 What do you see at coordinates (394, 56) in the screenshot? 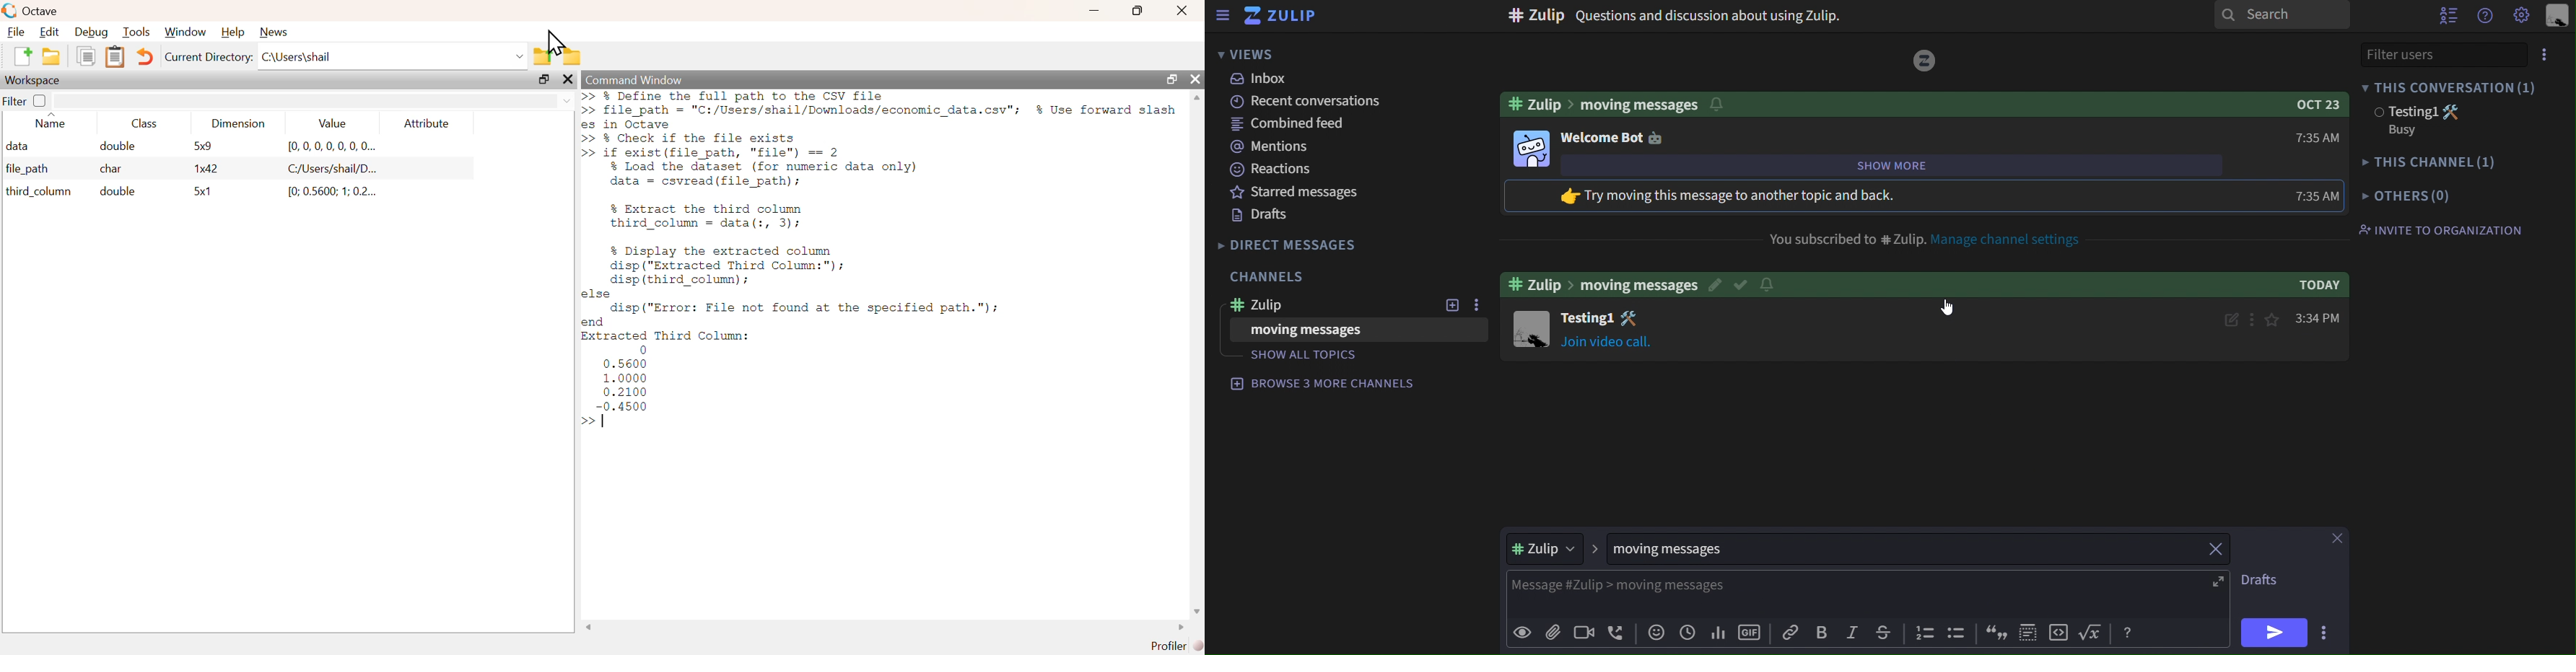
I see `C\Users\shail ` at bounding box center [394, 56].